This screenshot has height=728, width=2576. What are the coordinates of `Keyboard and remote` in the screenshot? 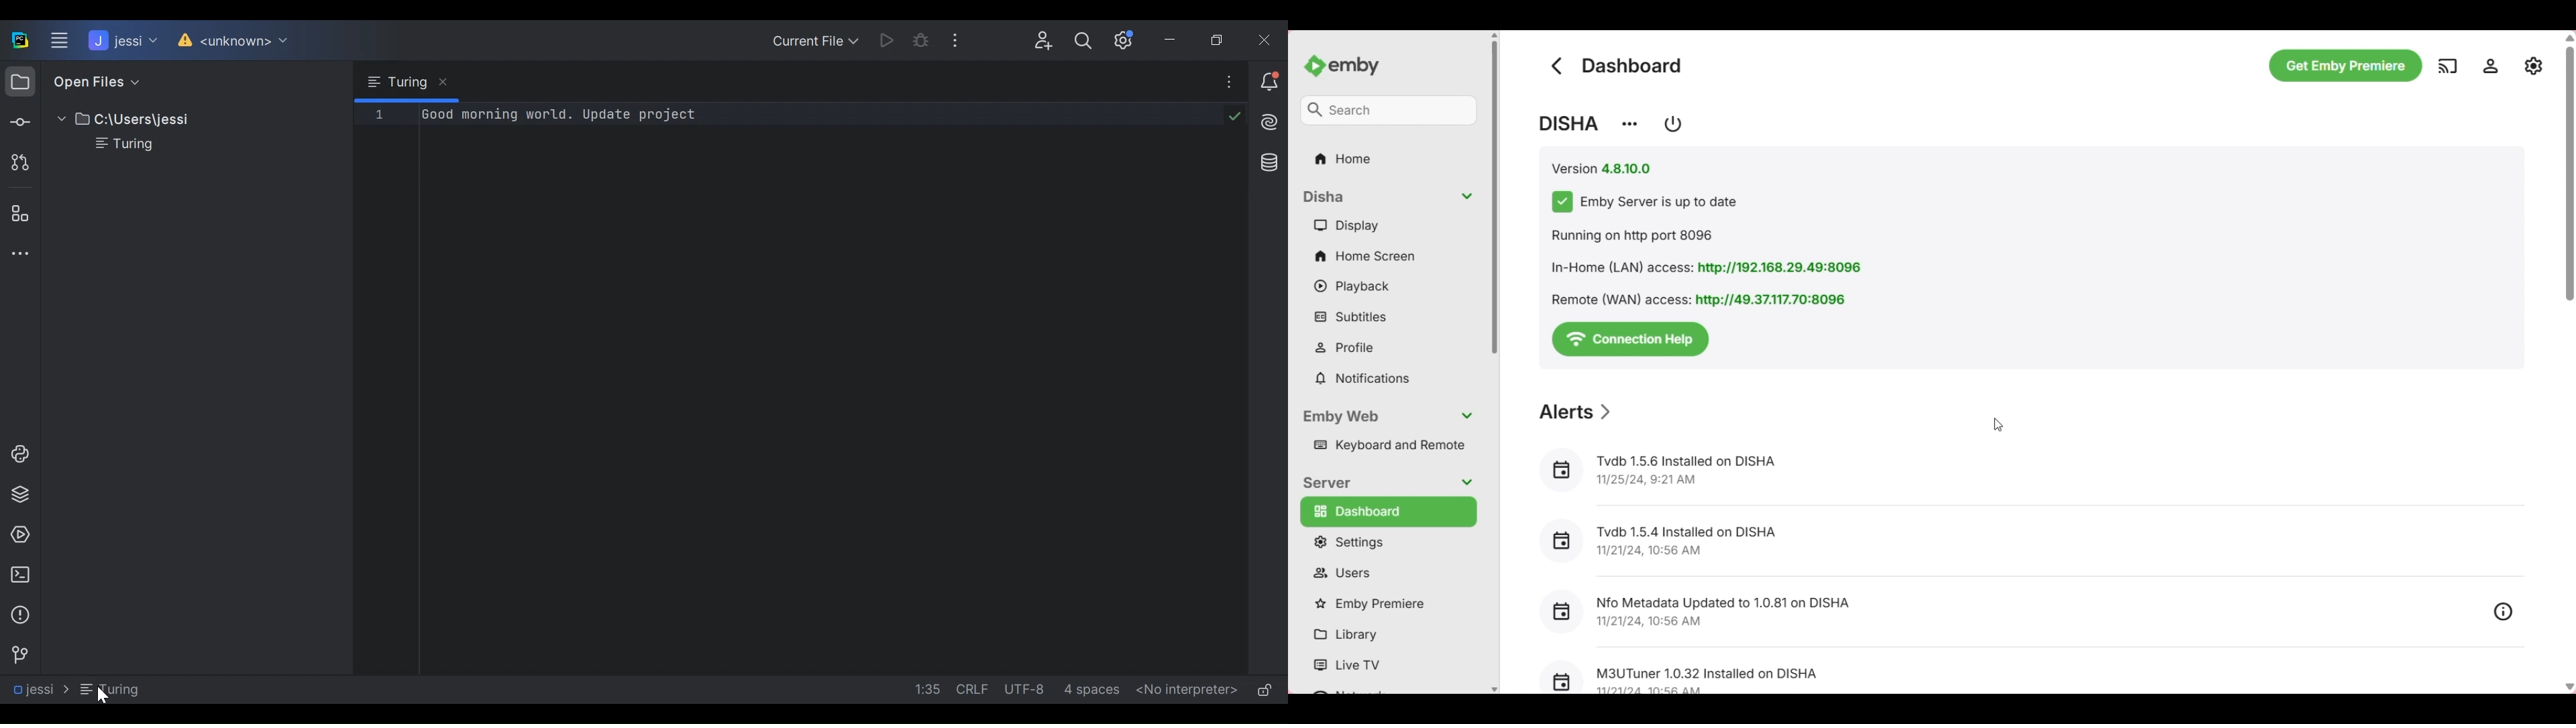 It's located at (1387, 446).